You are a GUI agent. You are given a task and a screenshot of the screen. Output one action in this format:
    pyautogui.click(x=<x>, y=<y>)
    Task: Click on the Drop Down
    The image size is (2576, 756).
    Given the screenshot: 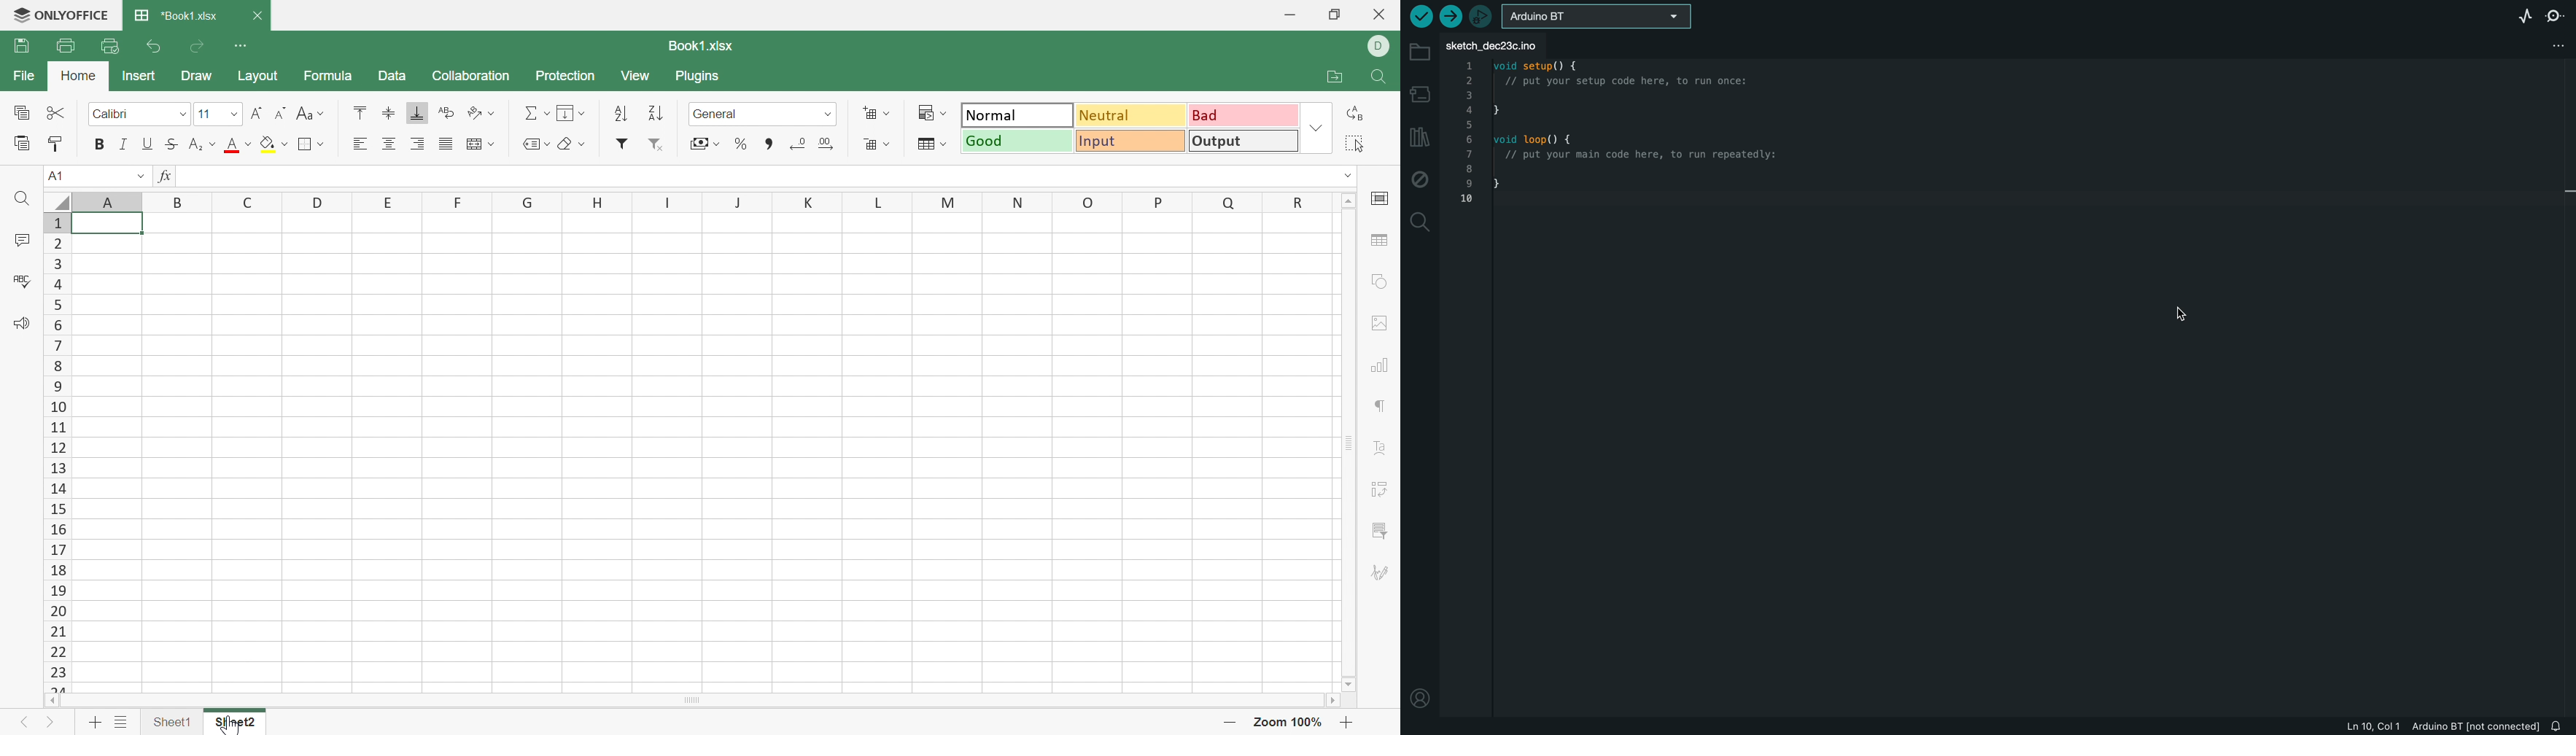 What is the action you would take?
    pyautogui.click(x=248, y=144)
    